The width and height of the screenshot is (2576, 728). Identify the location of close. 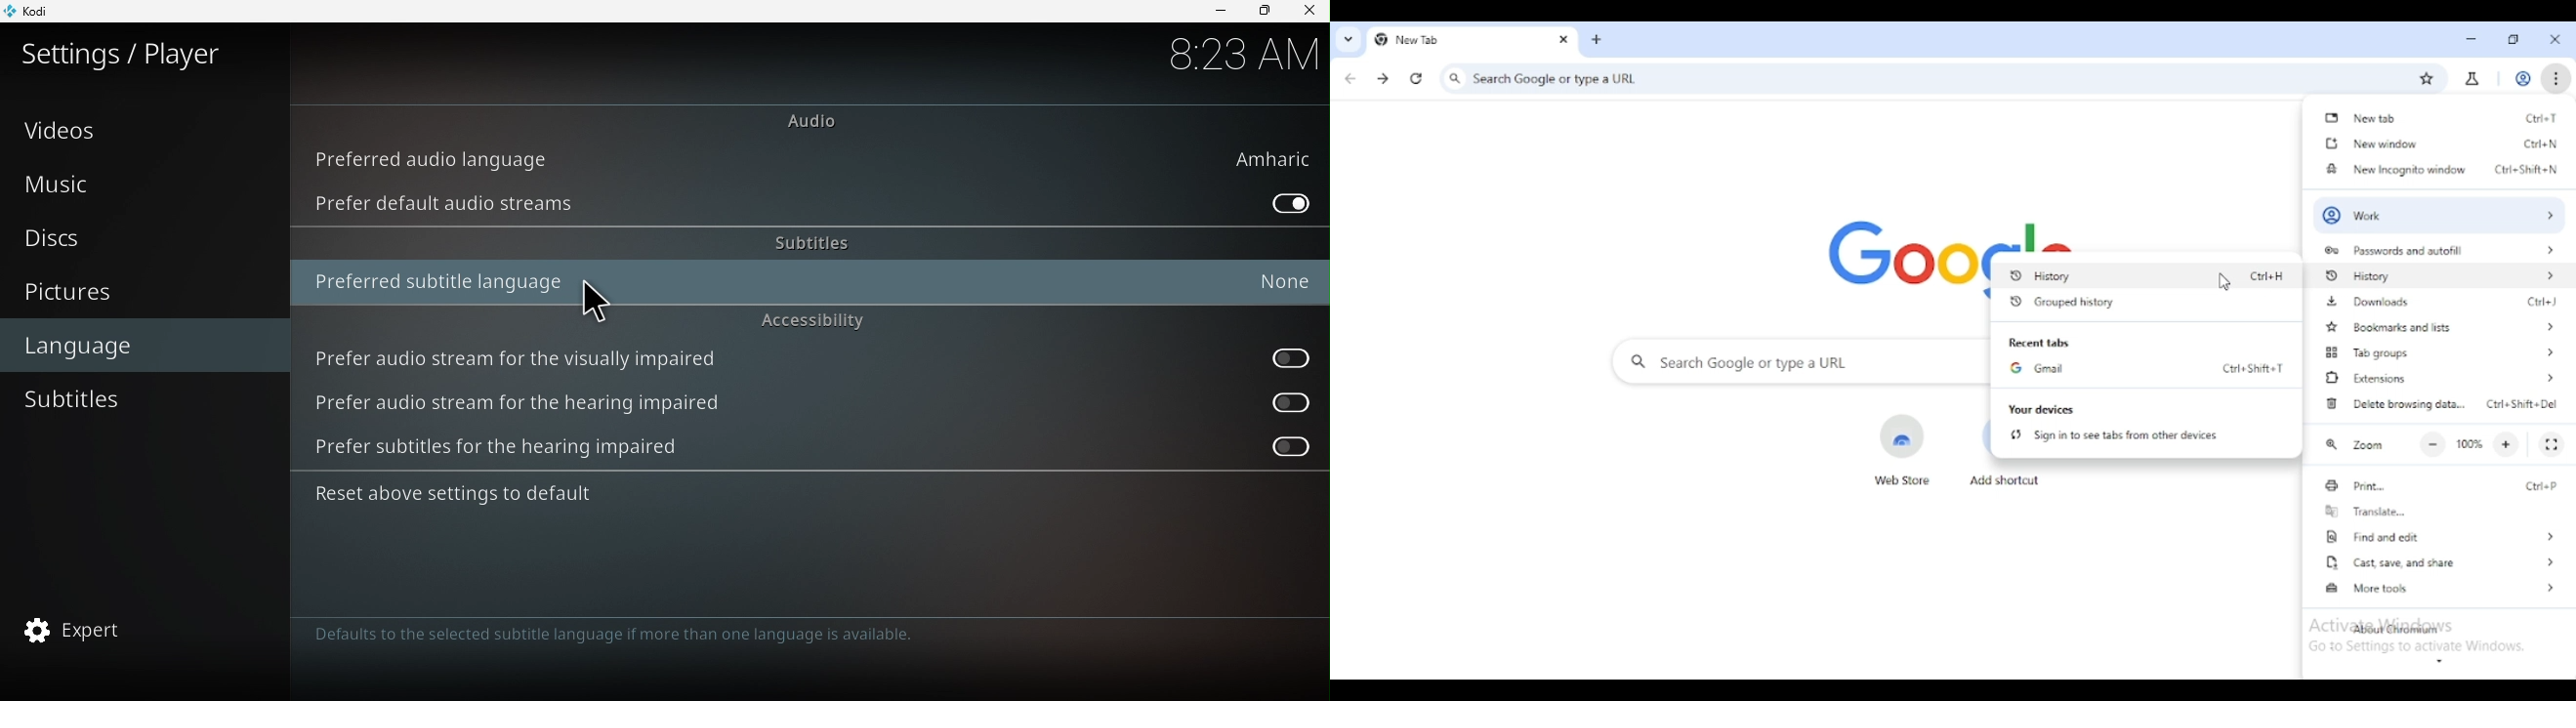
(2556, 39).